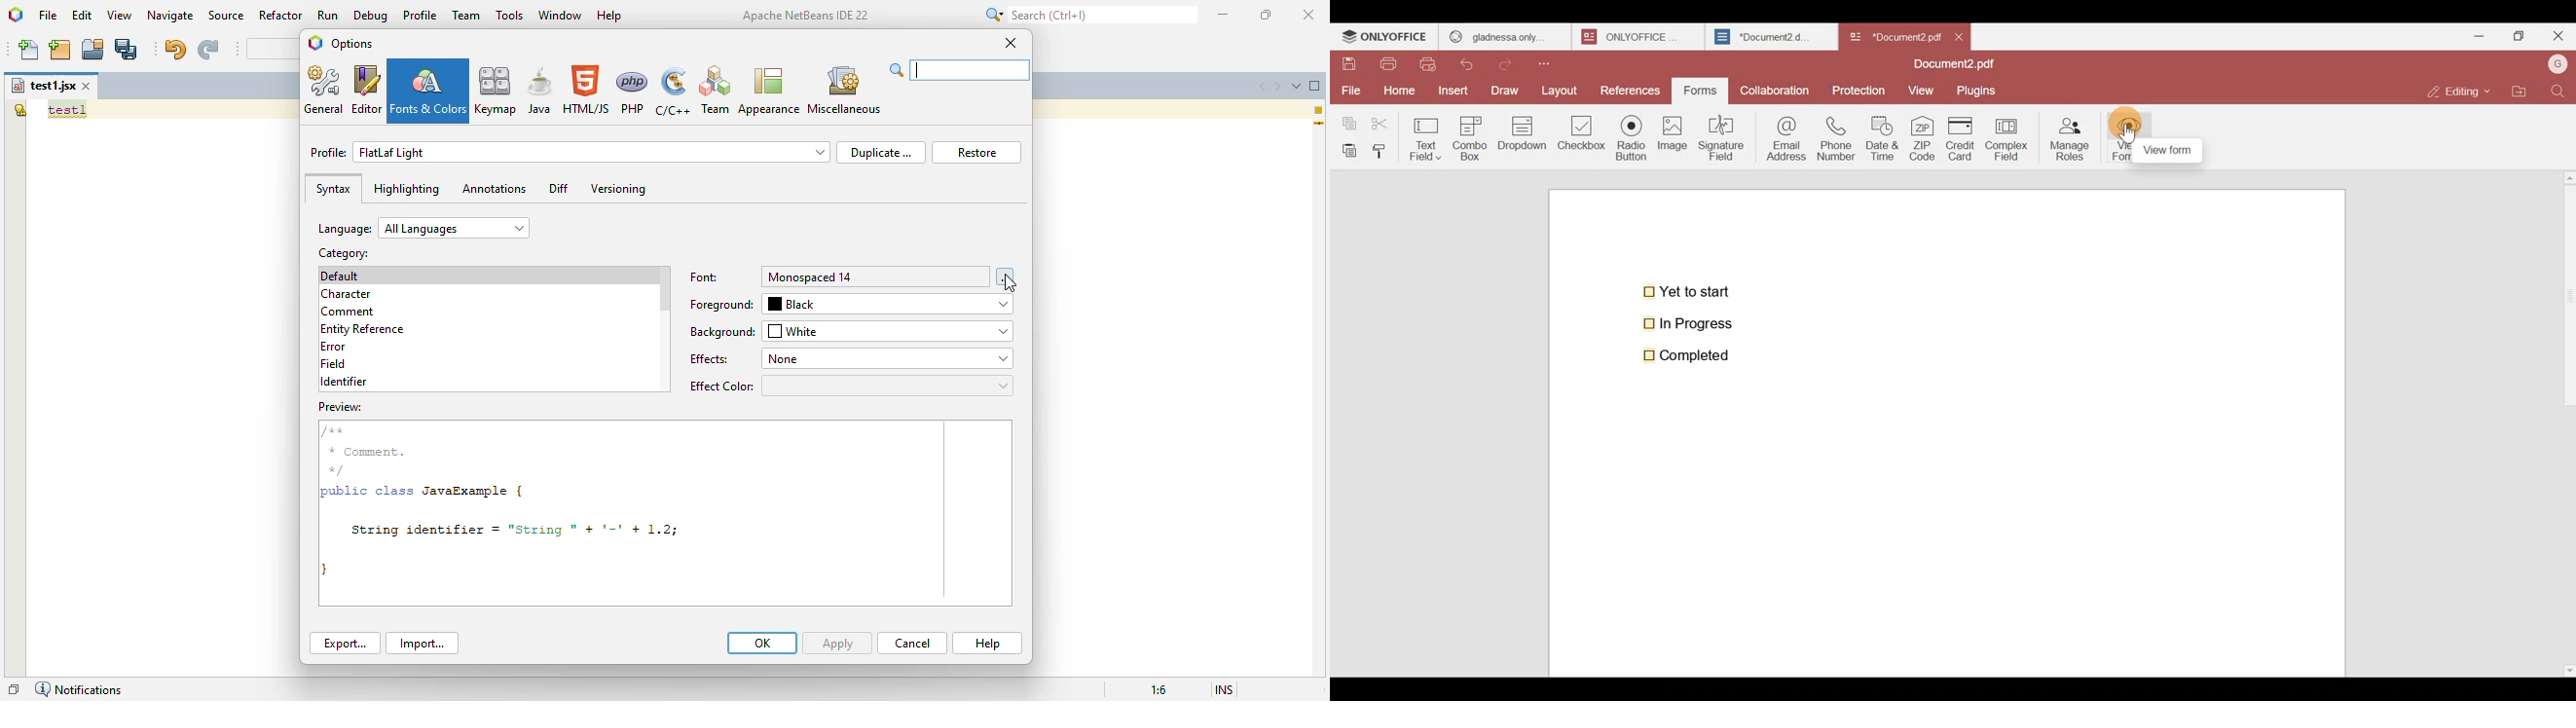 This screenshot has height=728, width=2576. I want to click on maximize, so click(1267, 15).